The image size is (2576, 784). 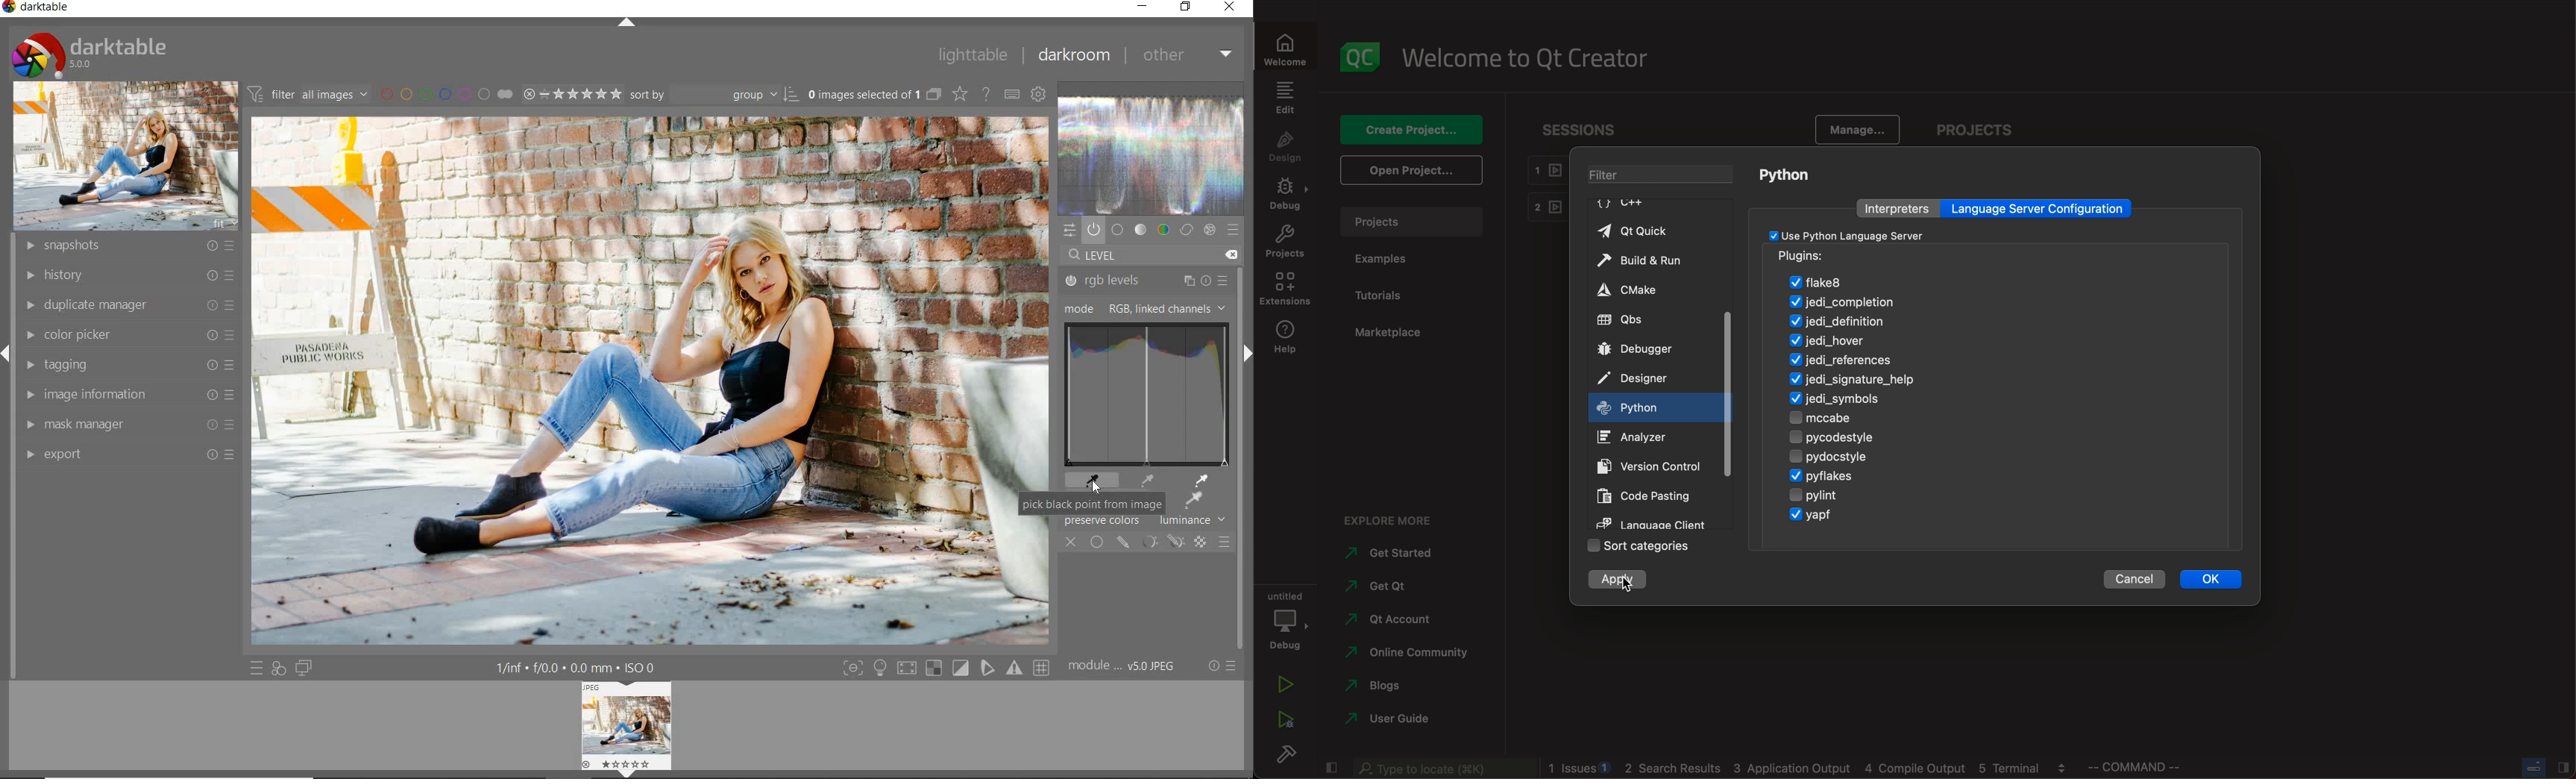 What do you see at coordinates (1663, 174) in the screenshot?
I see `filter` at bounding box center [1663, 174].